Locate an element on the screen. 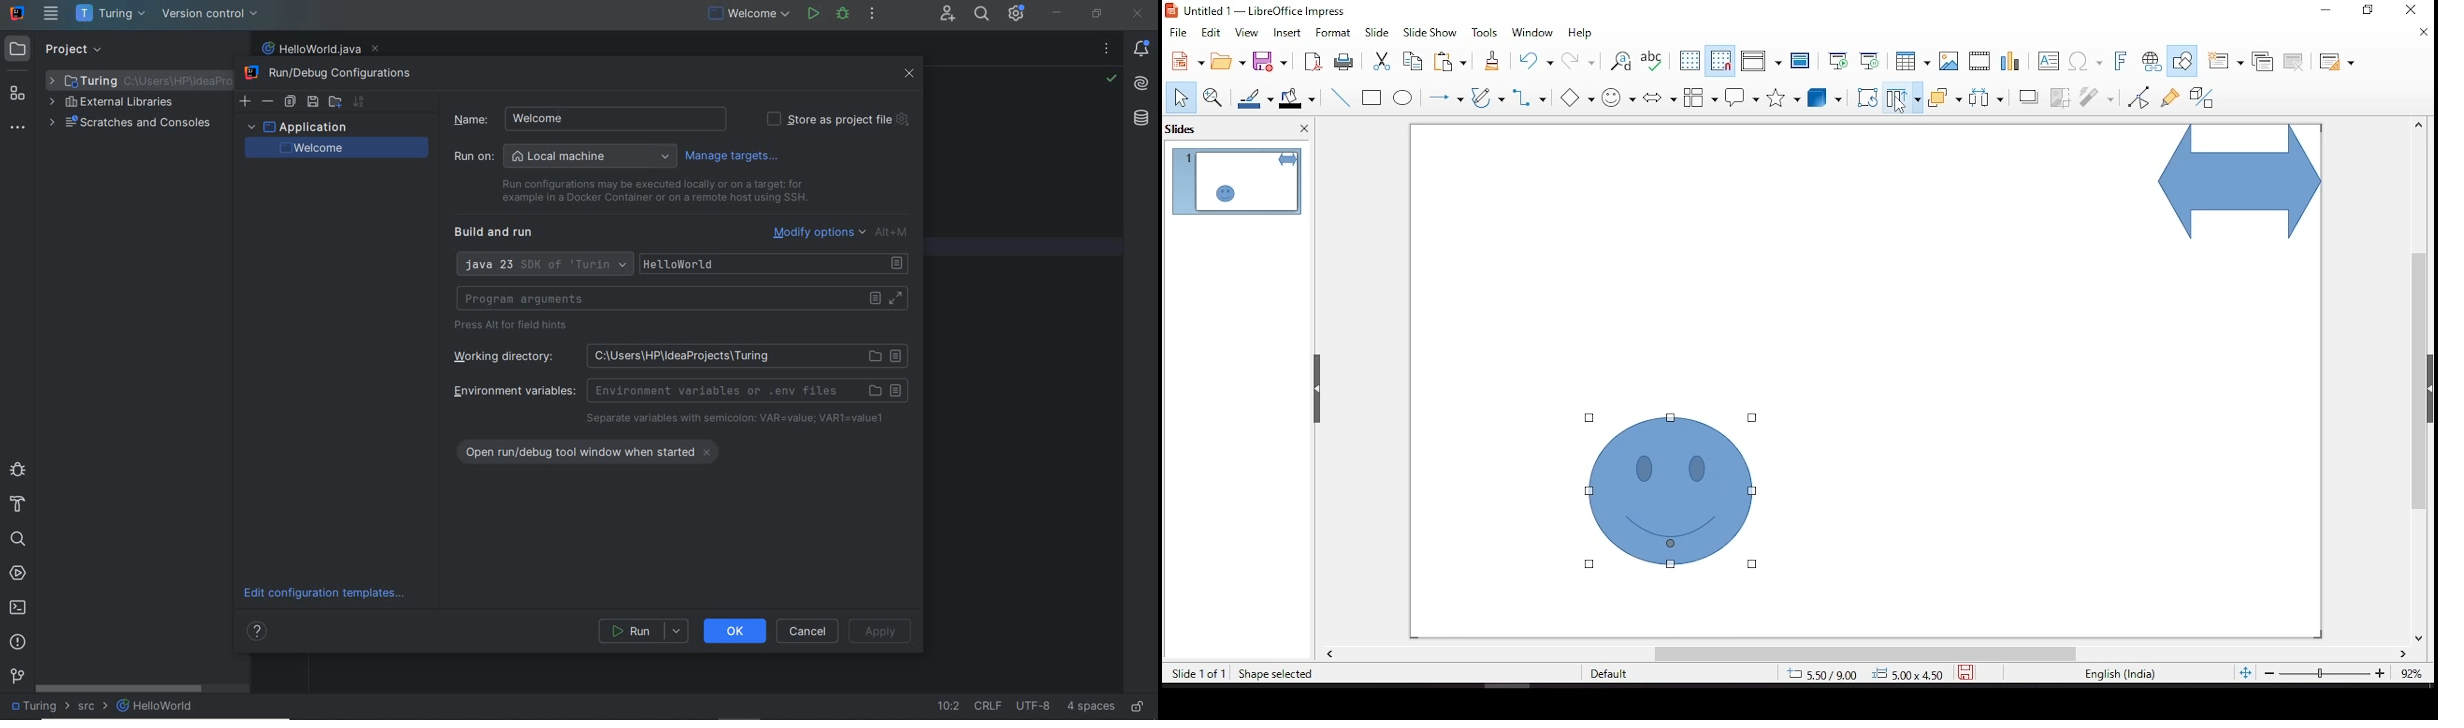 The height and width of the screenshot is (728, 2464). close is located at coordinates (2426, 34).